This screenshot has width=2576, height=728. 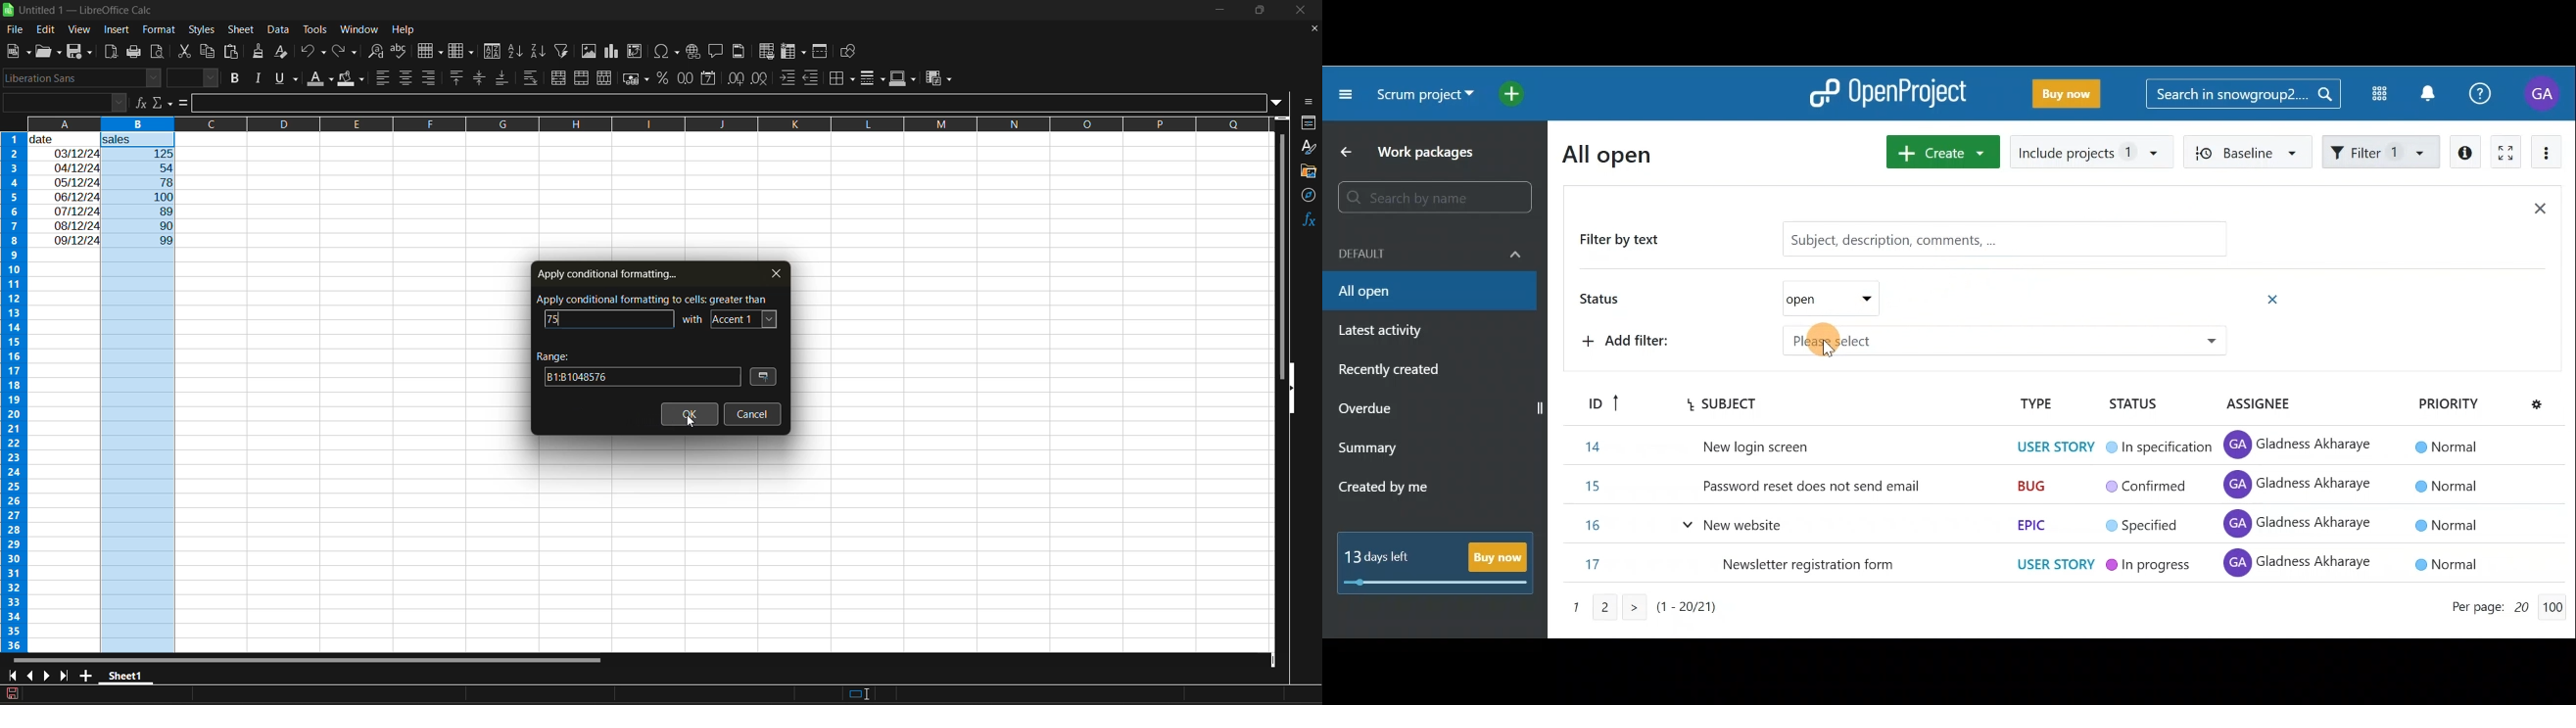 What do you see at coordinates (1309, 147) in the screenshot?
I see `style` at bounding box center [1309, 147].